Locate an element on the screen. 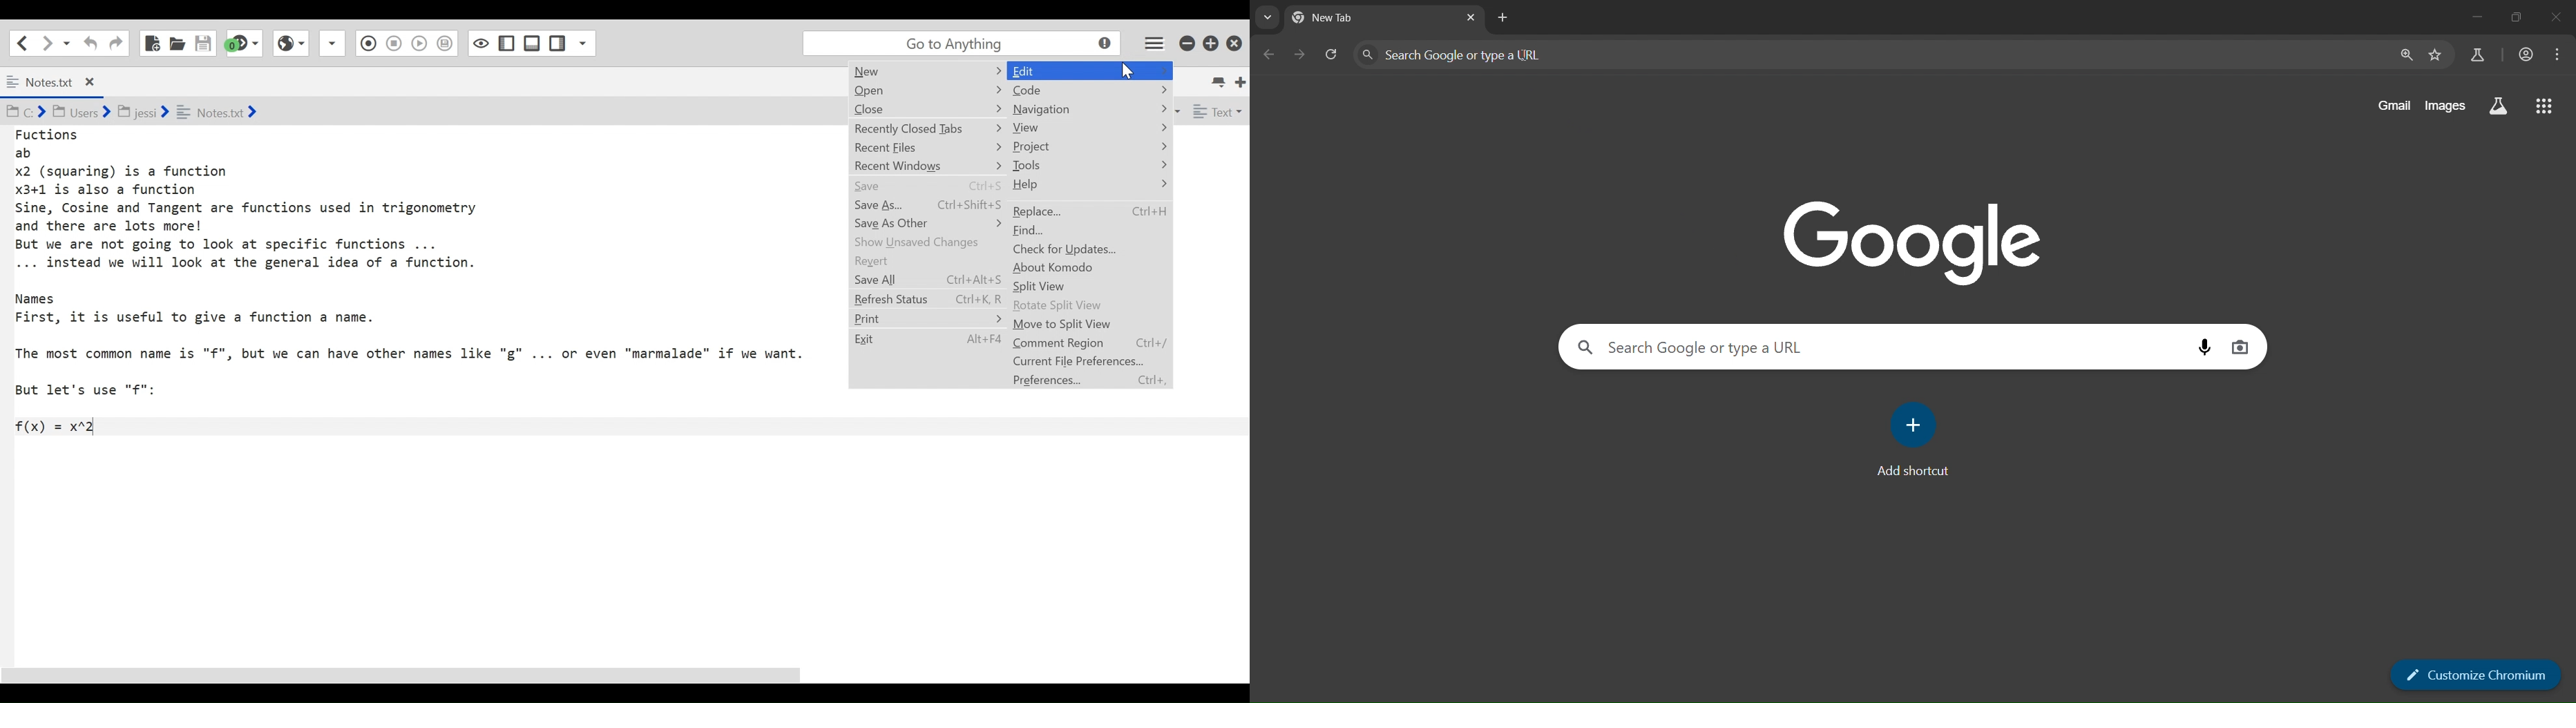 This screenshot has height=728, width=2576. new tab is located at coordinates (1501, 21).